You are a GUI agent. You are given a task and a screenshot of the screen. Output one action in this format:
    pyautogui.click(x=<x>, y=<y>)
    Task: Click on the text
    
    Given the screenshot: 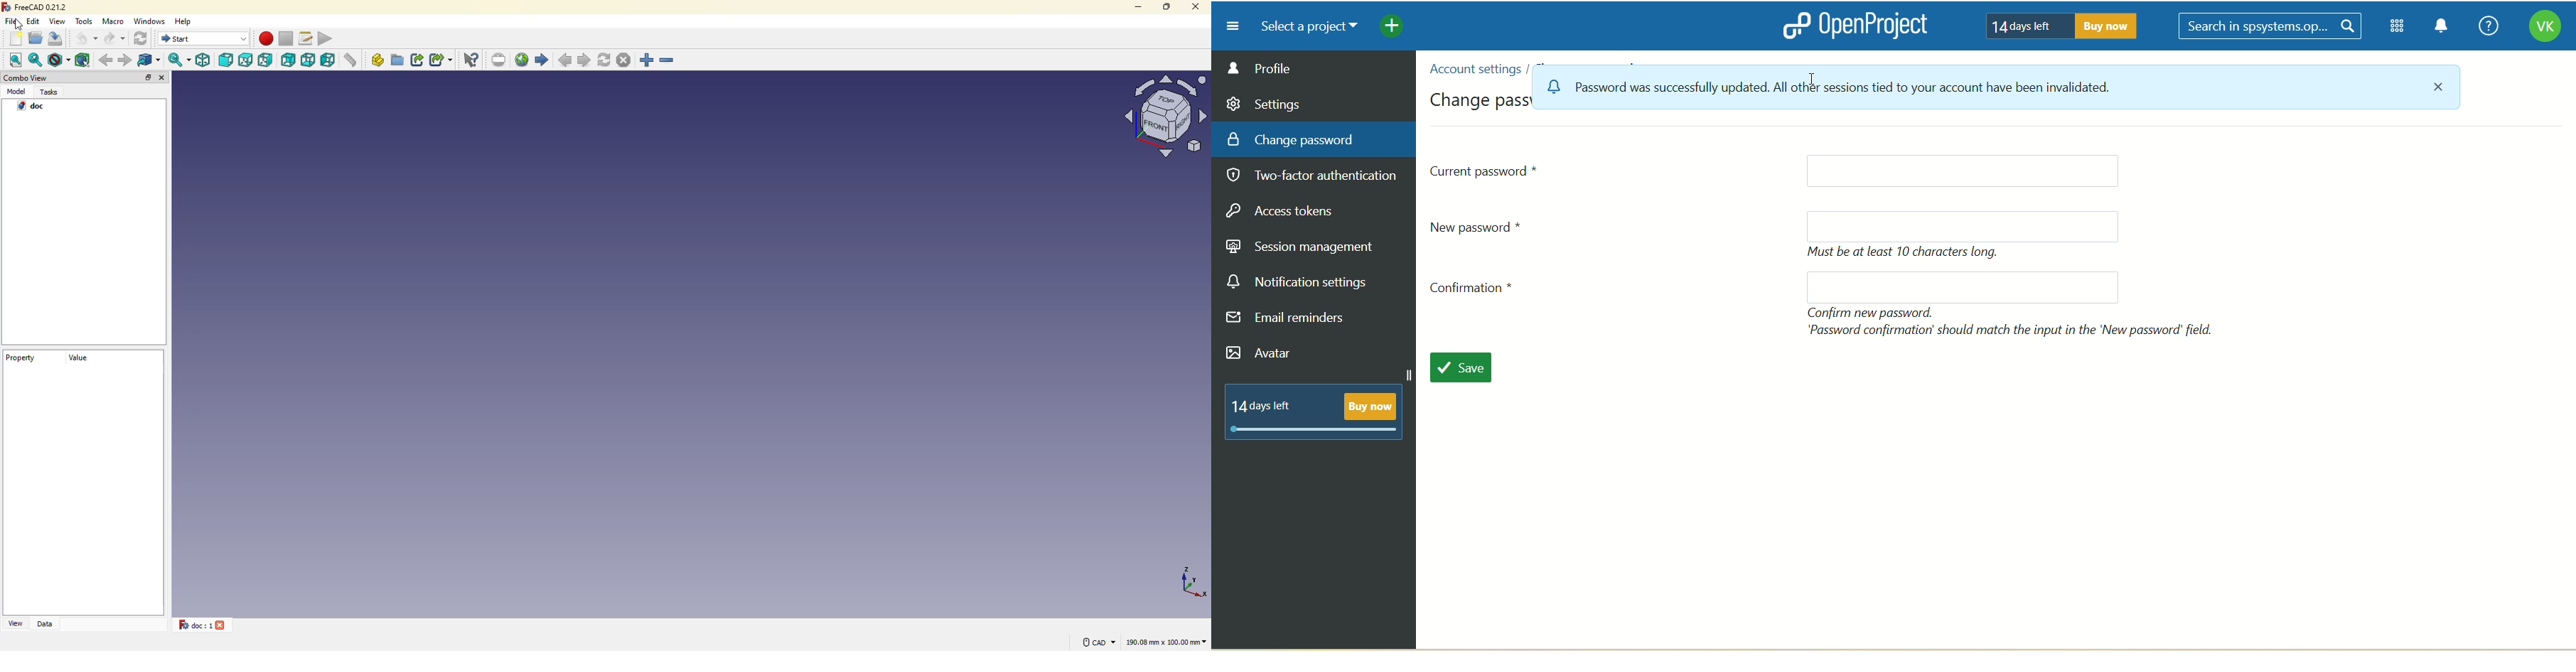 What is the action you would take?
    pyautogui.click(x=2056, y=25)
    